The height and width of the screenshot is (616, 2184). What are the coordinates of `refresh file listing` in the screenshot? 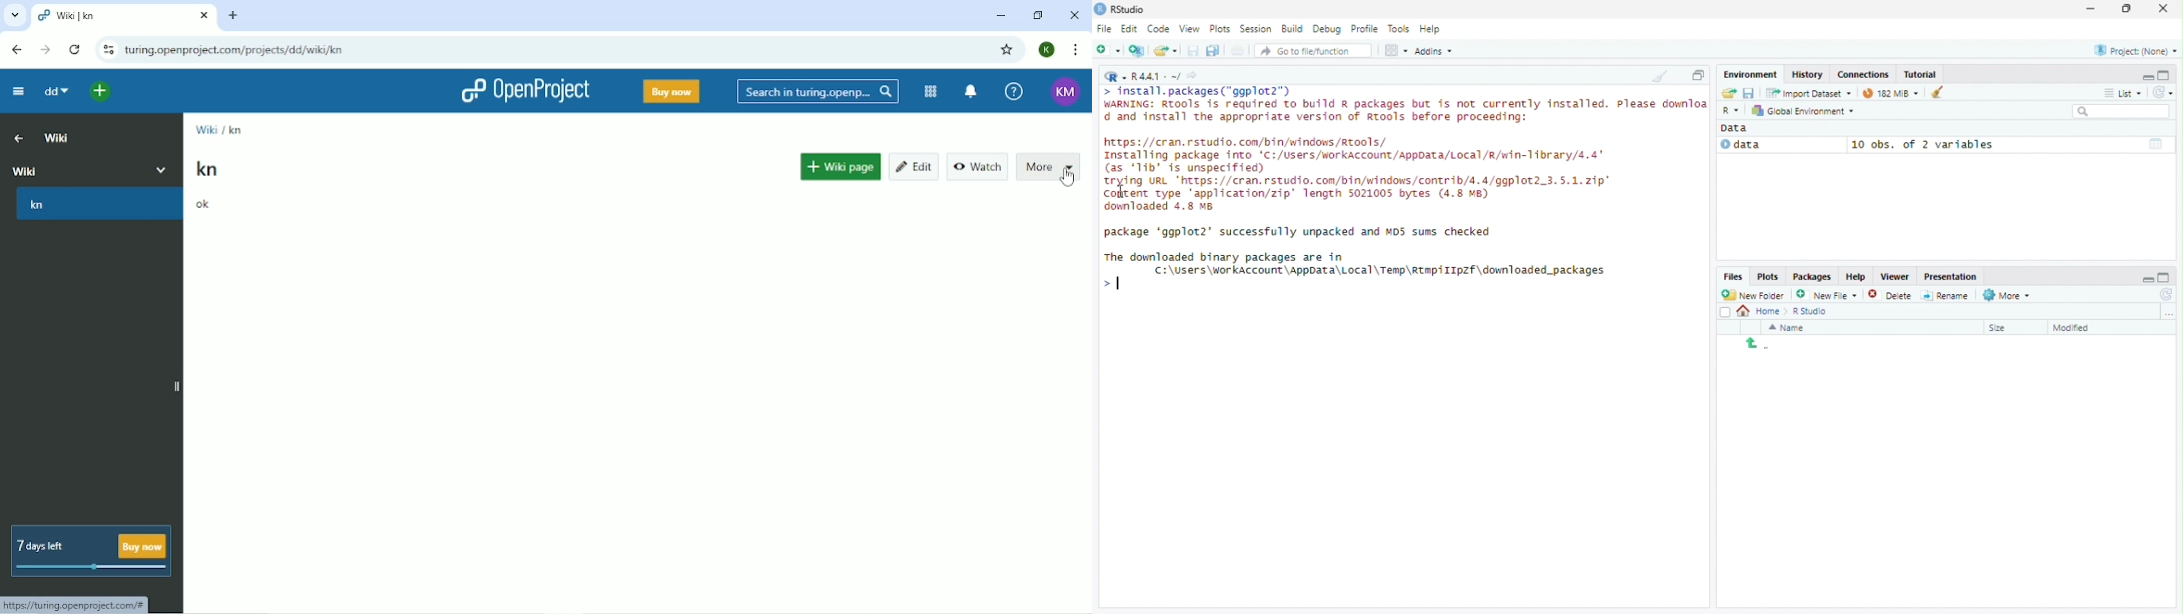 It's located at (2167, 295).